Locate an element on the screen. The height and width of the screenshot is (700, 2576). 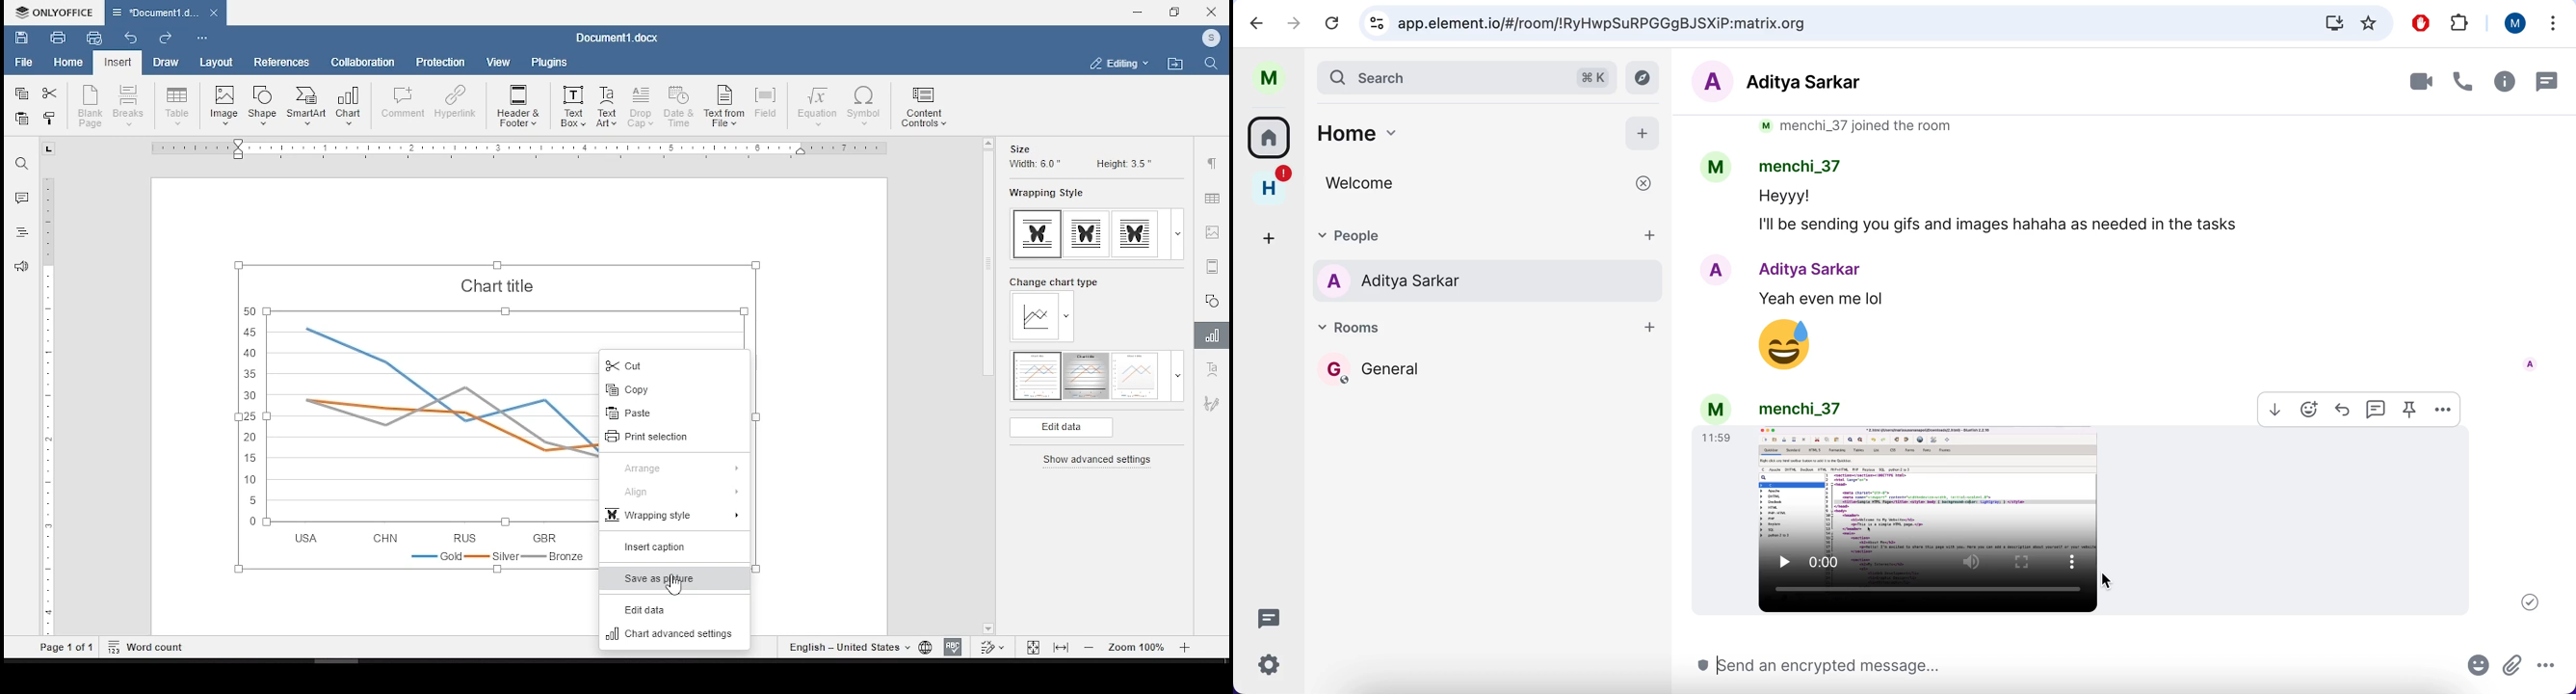
fit to width is located at coordinates (1064, 646).